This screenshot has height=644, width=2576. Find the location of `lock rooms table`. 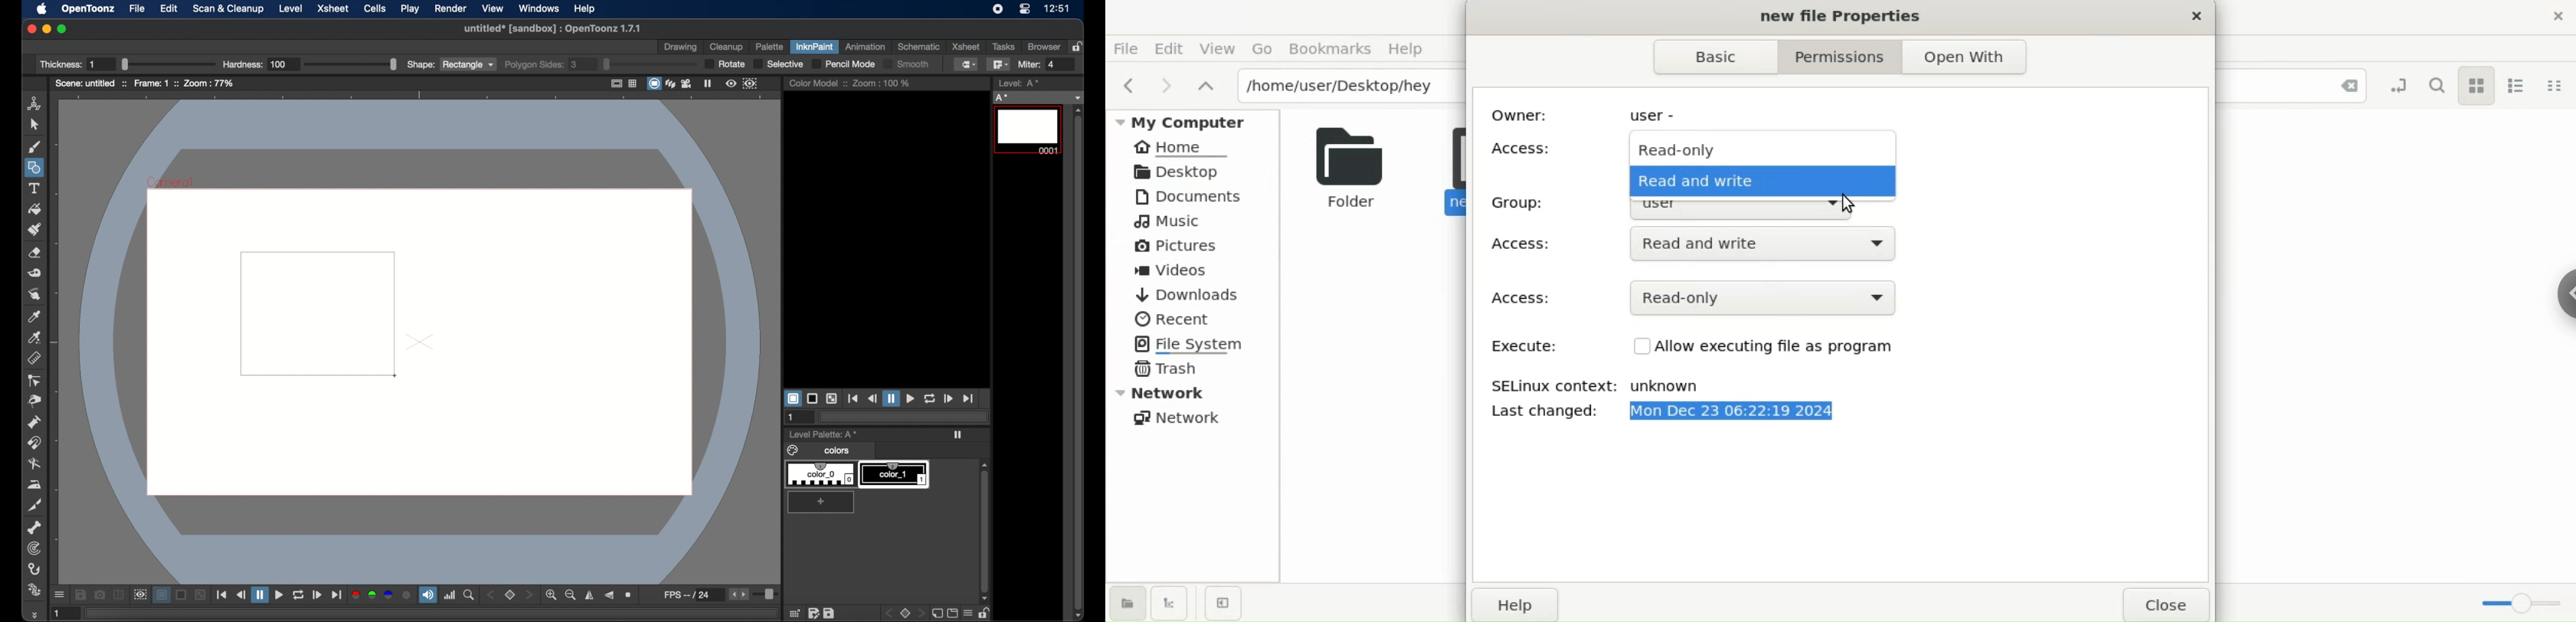

lock rooms table is located at coordinates (1079, 46).